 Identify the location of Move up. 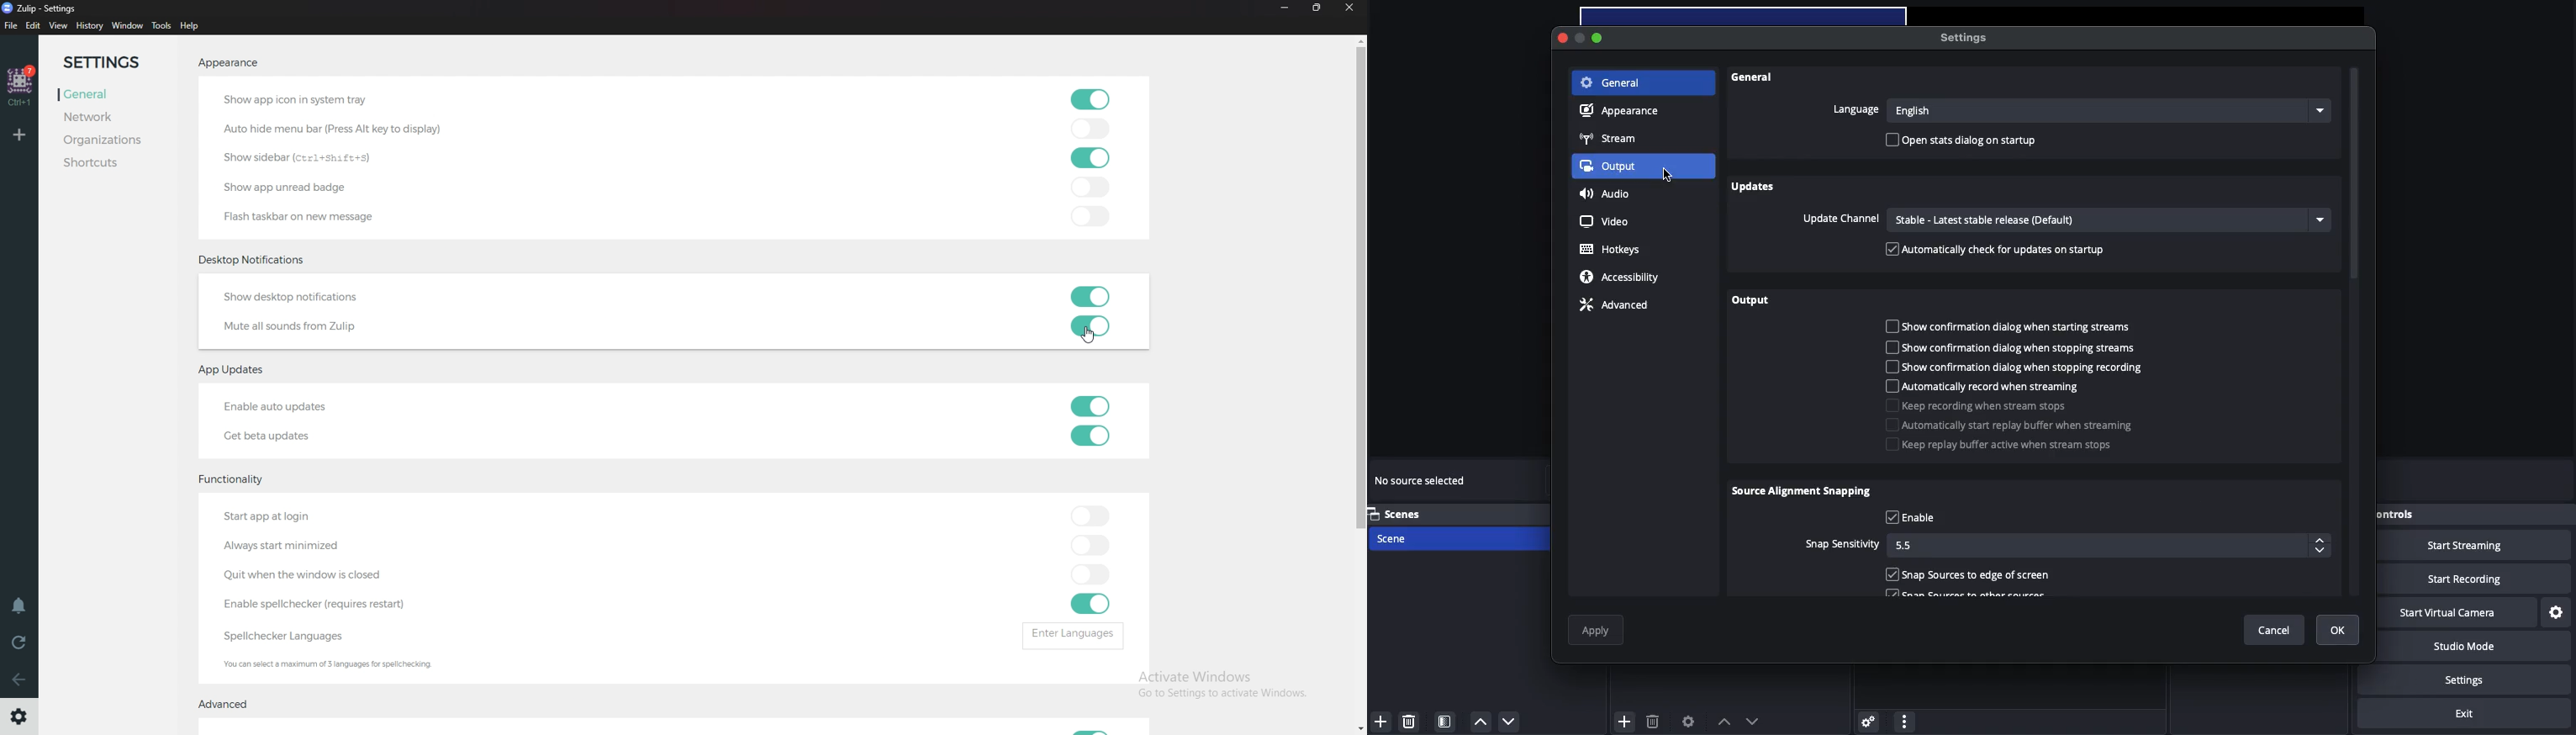
(1723, 722).